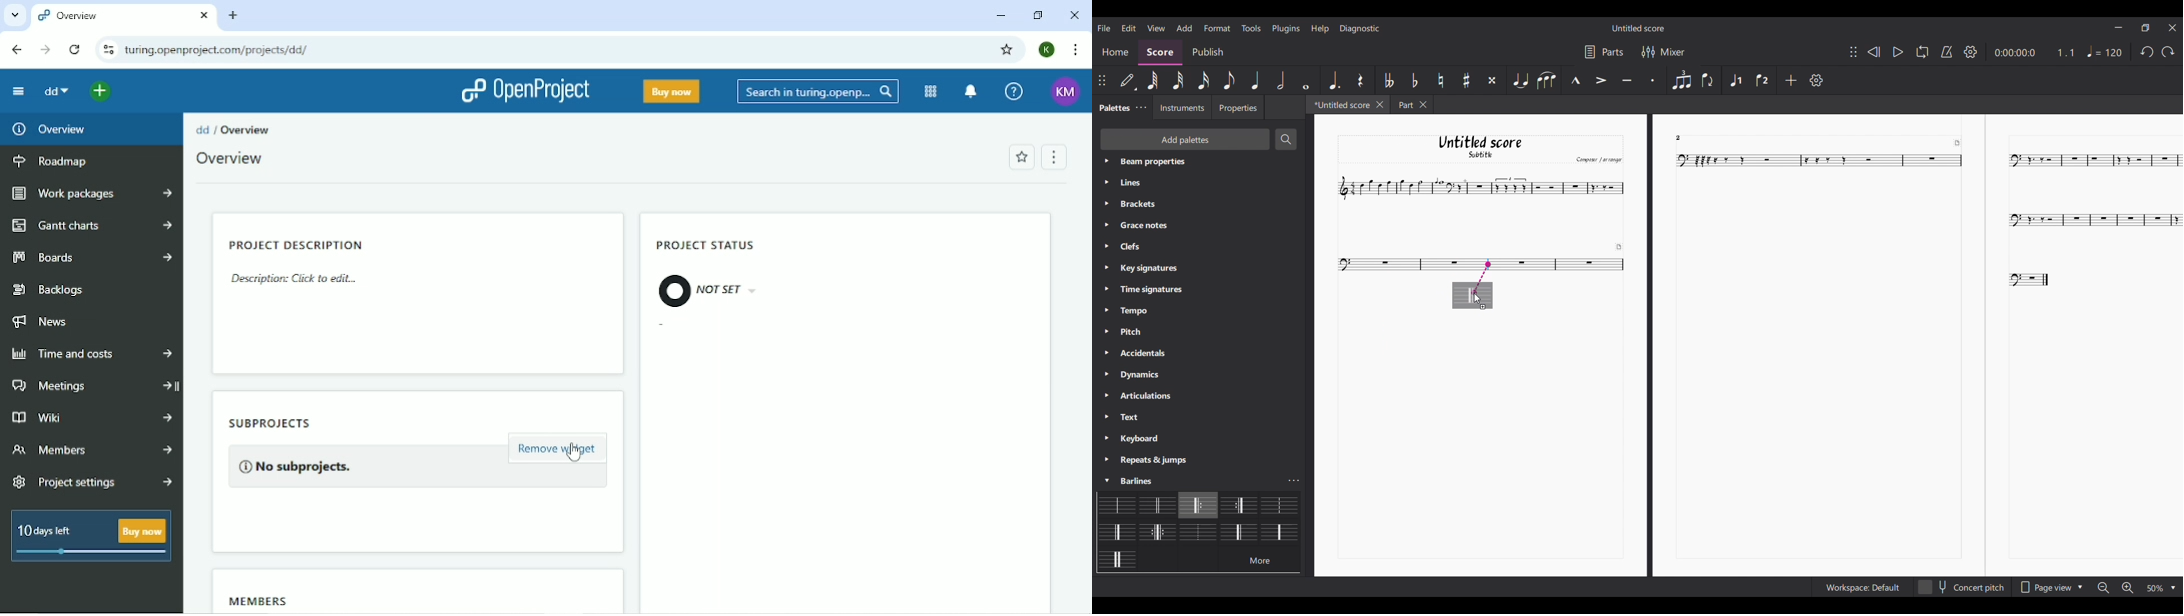 This screenshot has height=616, width=2184. Describe the element at coordinates (249, 130) in the screenshot. I see `Overview` at that location.